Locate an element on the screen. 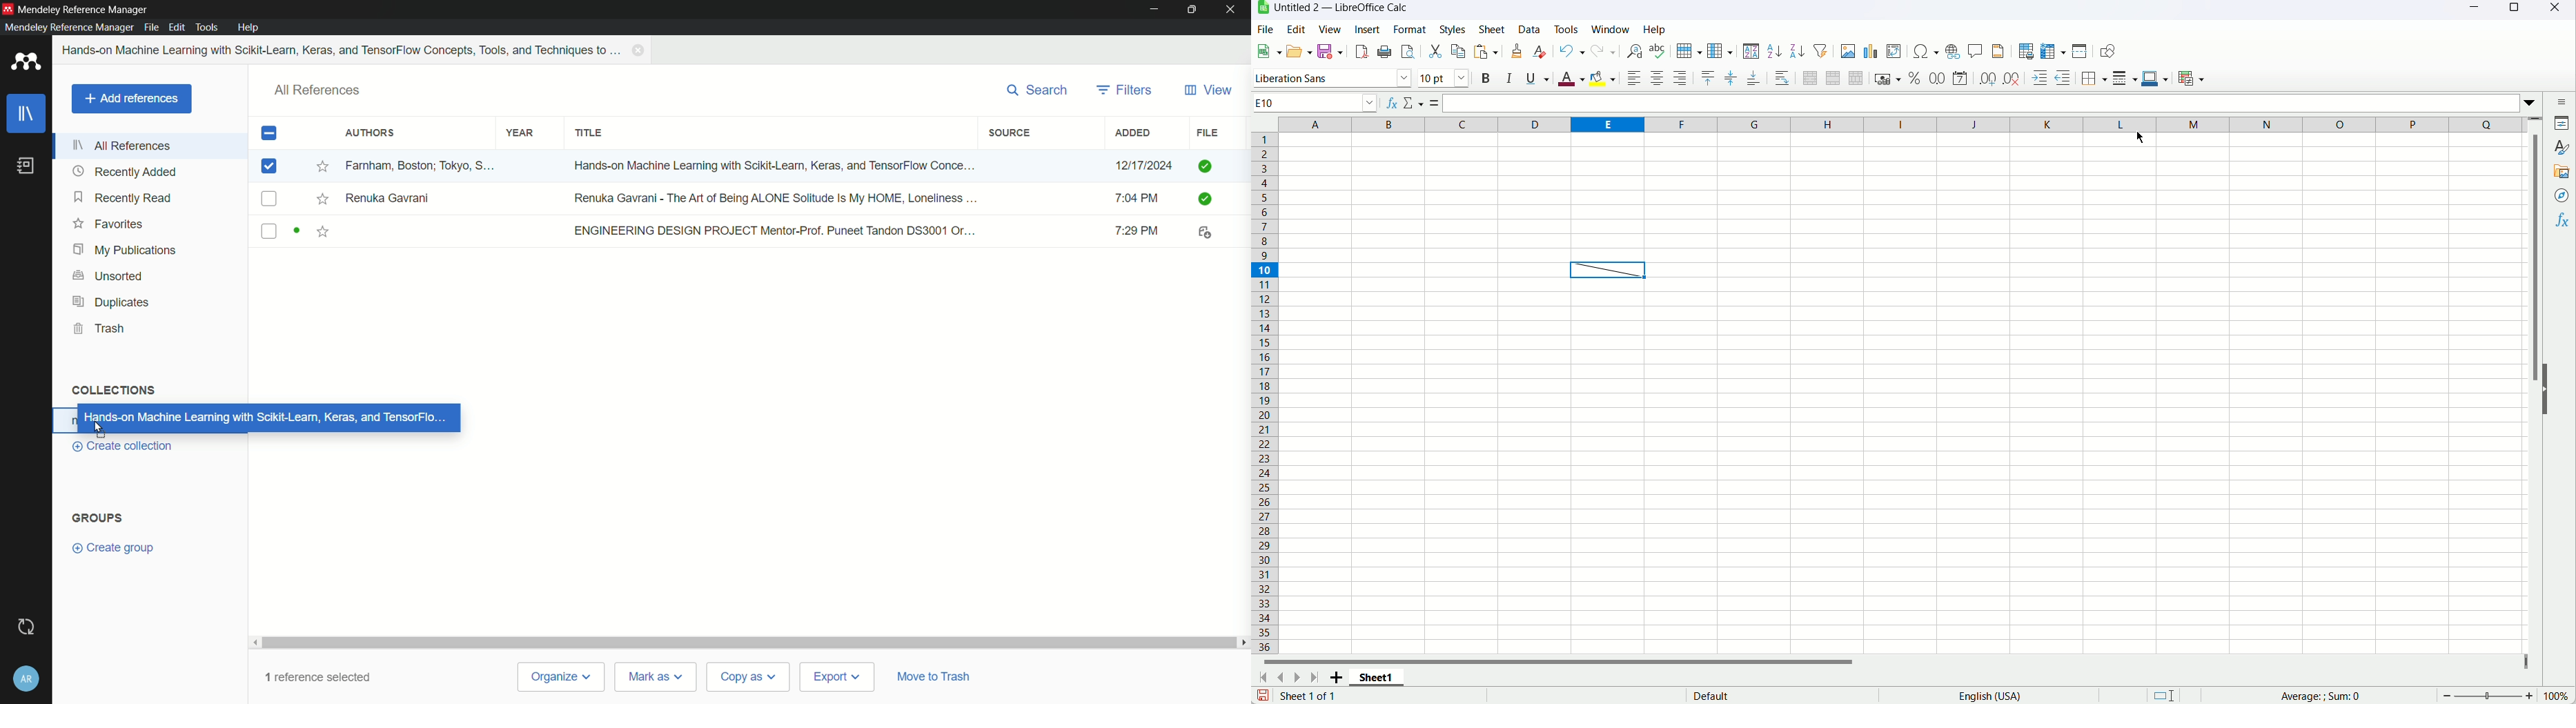 This screenshot has height=728, width=2576. search is located at coordinates (1039, 91).